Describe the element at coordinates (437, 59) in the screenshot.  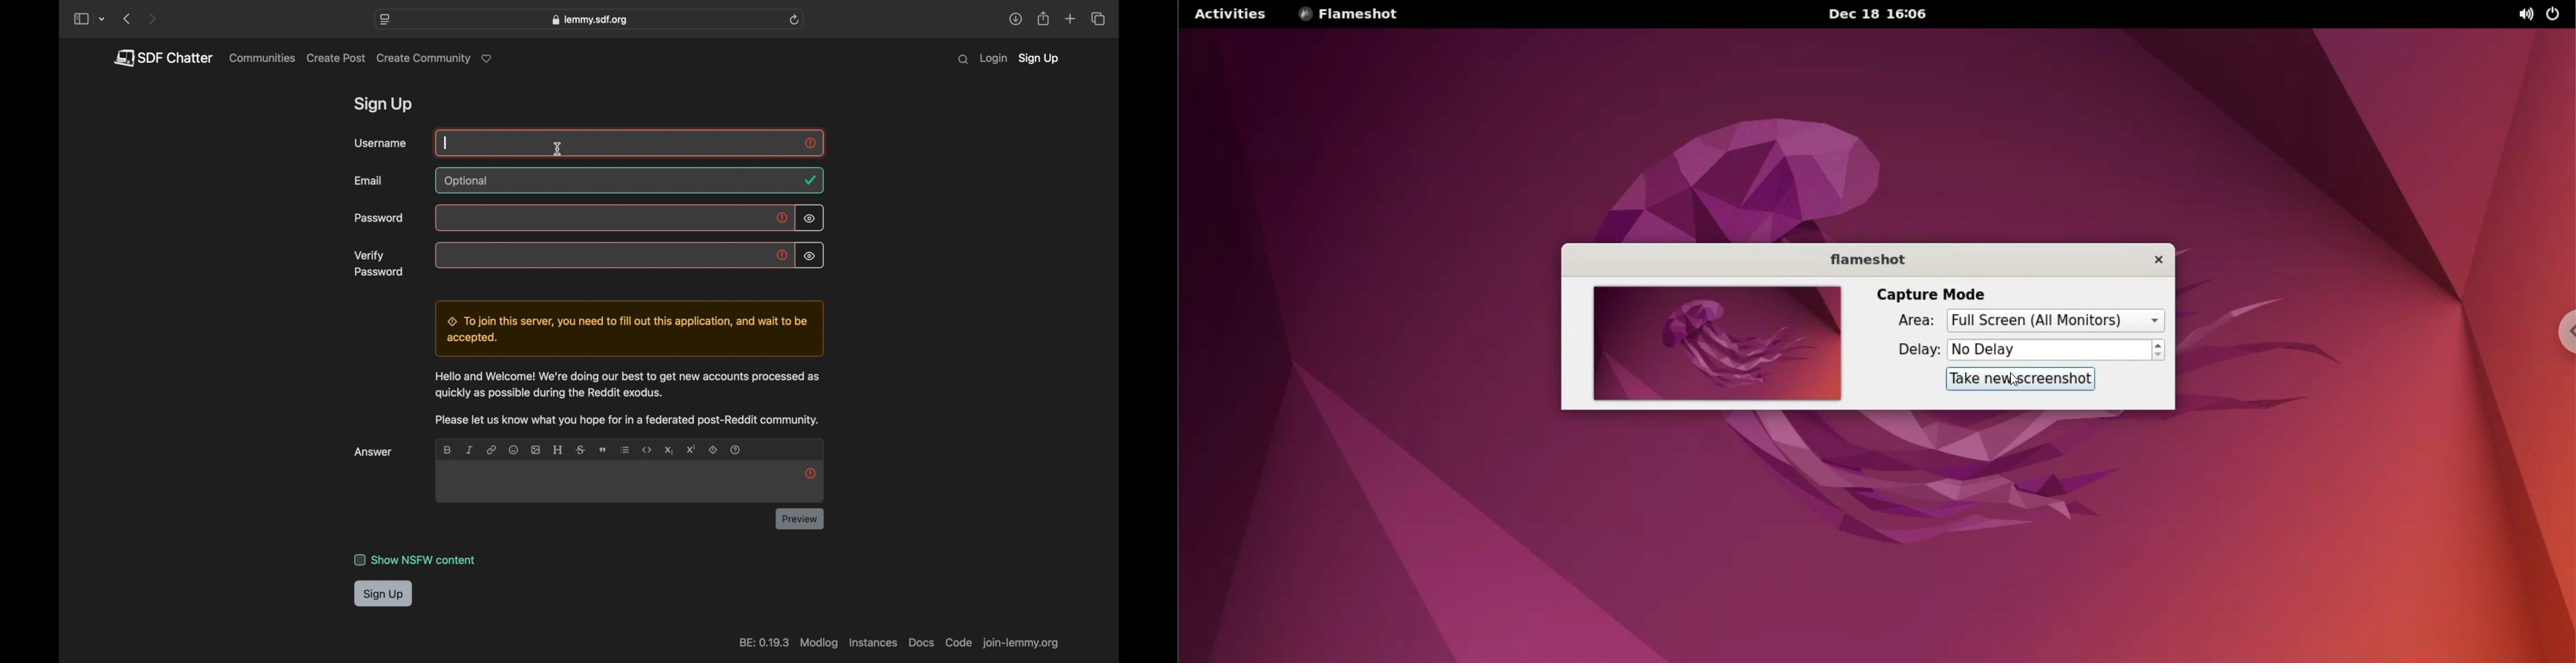
I see `create community` at that location.